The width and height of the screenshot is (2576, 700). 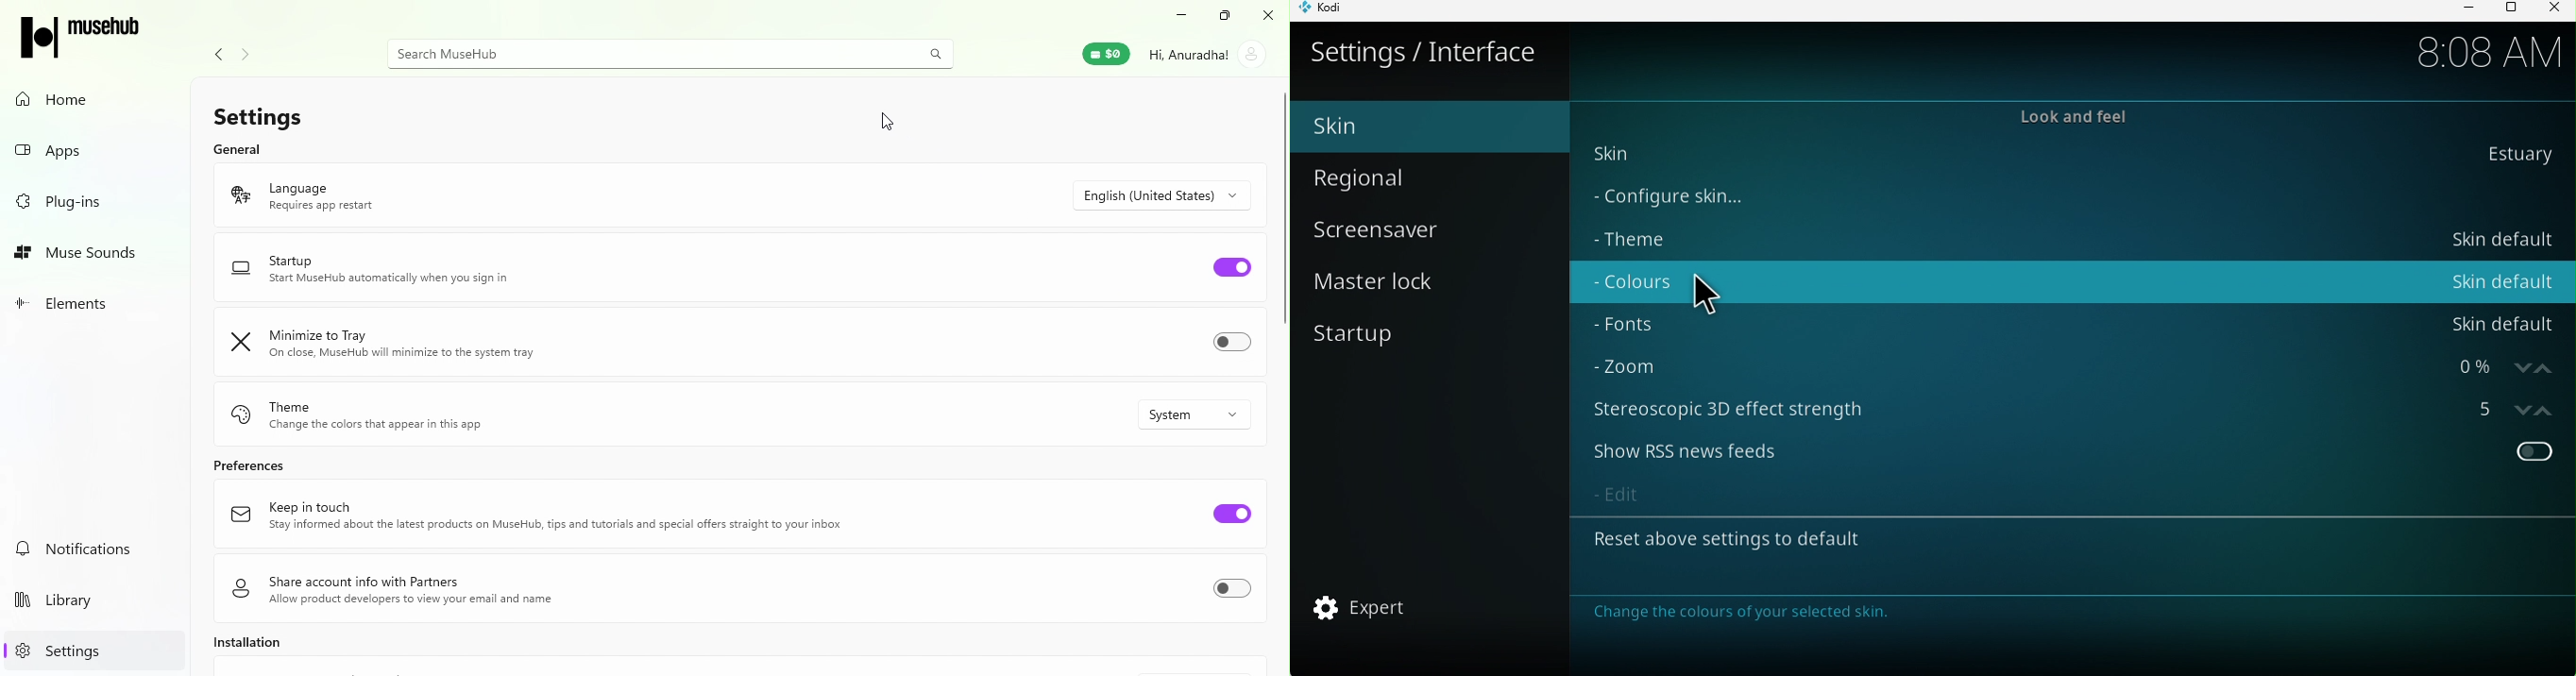 I want to click on Apps, so click(x=60, y=148).